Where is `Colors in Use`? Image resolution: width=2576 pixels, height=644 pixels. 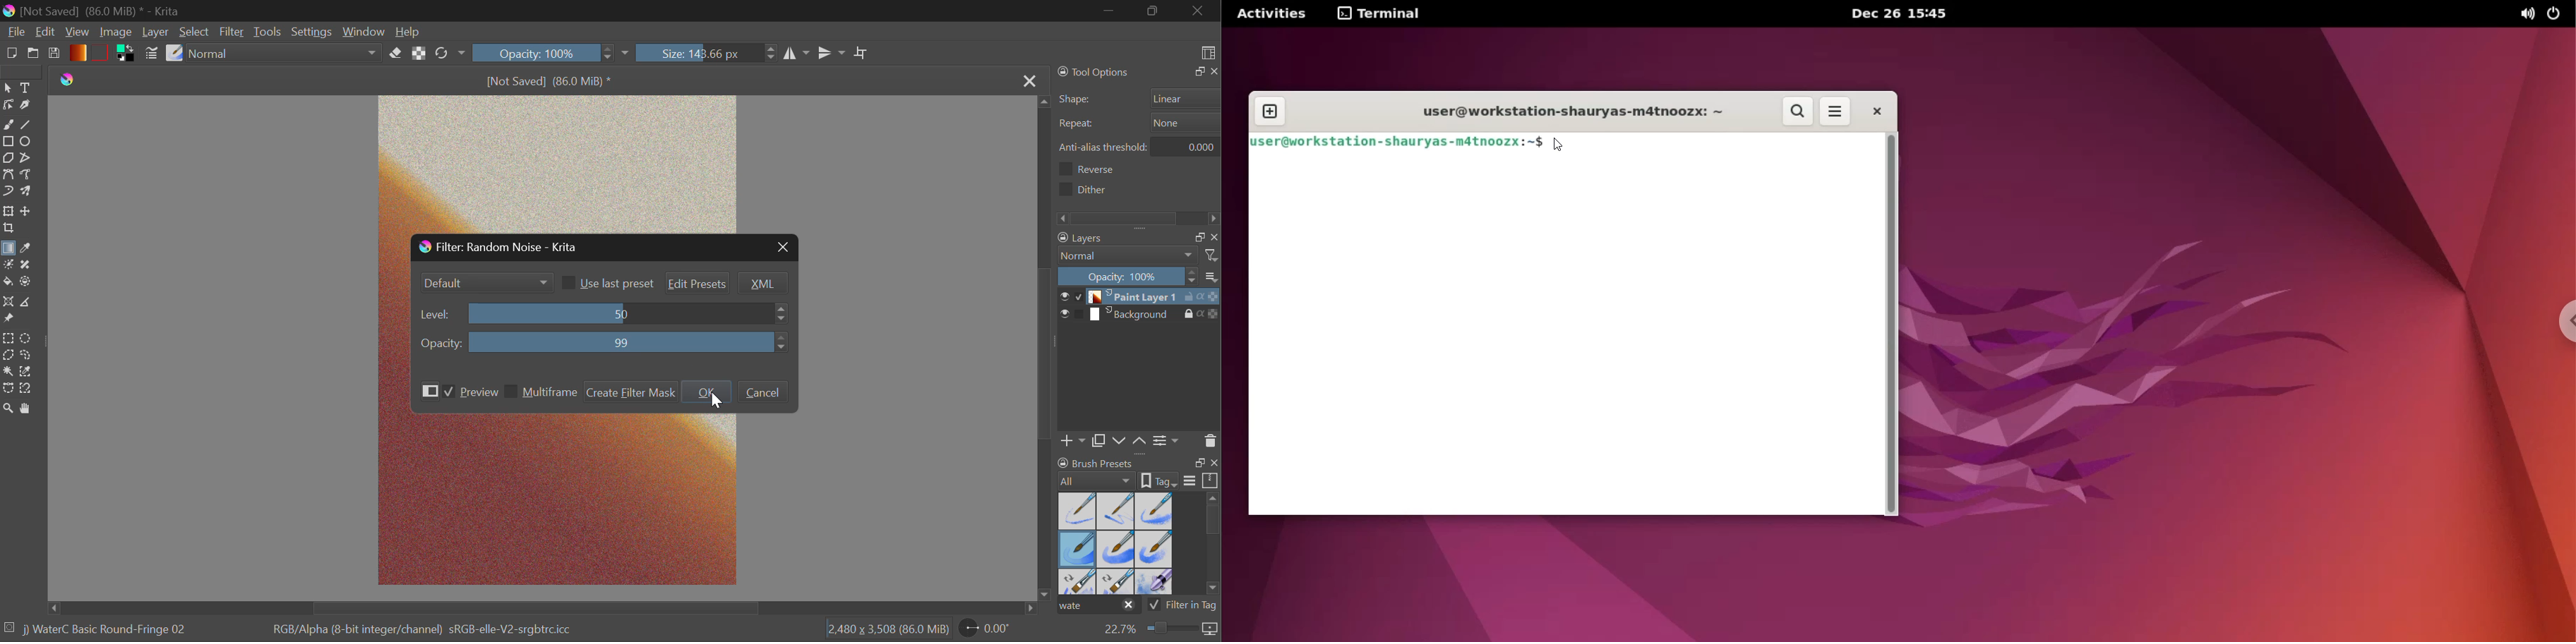
Colors in Use is located at coordinates (128, 54).